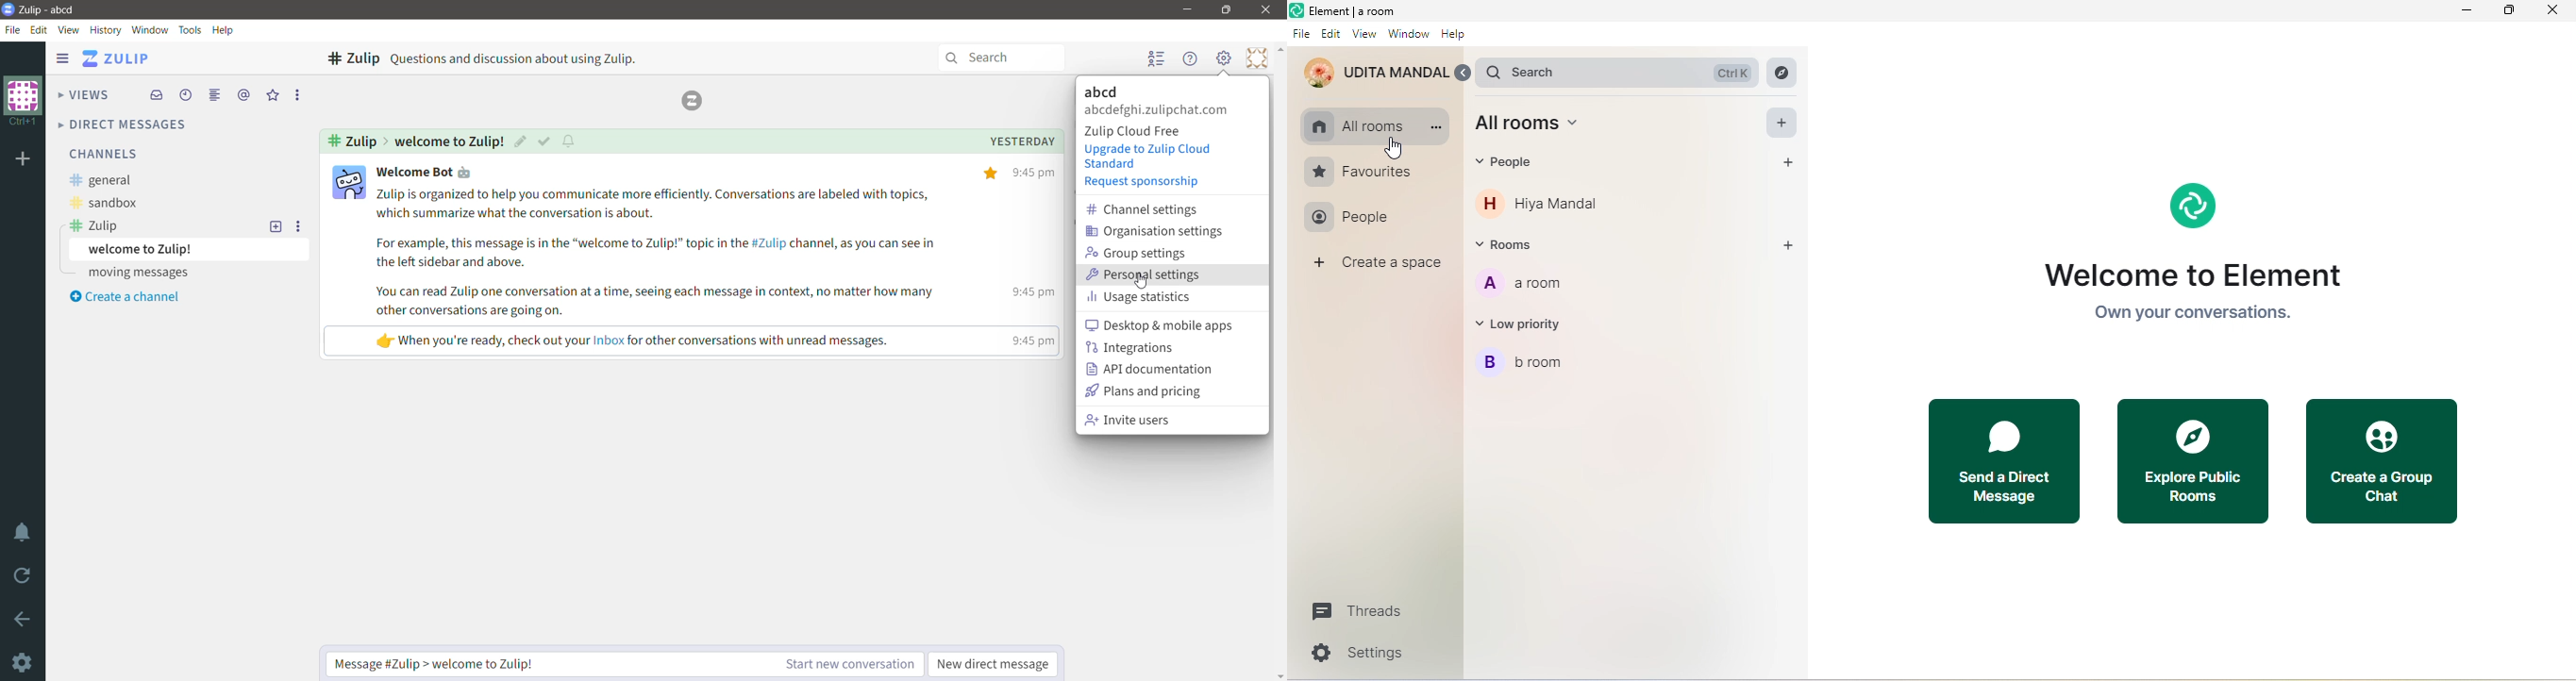 The image size is (2576, 700). Describe the element at coordinates (274, 95) in the screenshot. I see `Starred messages` at that location.